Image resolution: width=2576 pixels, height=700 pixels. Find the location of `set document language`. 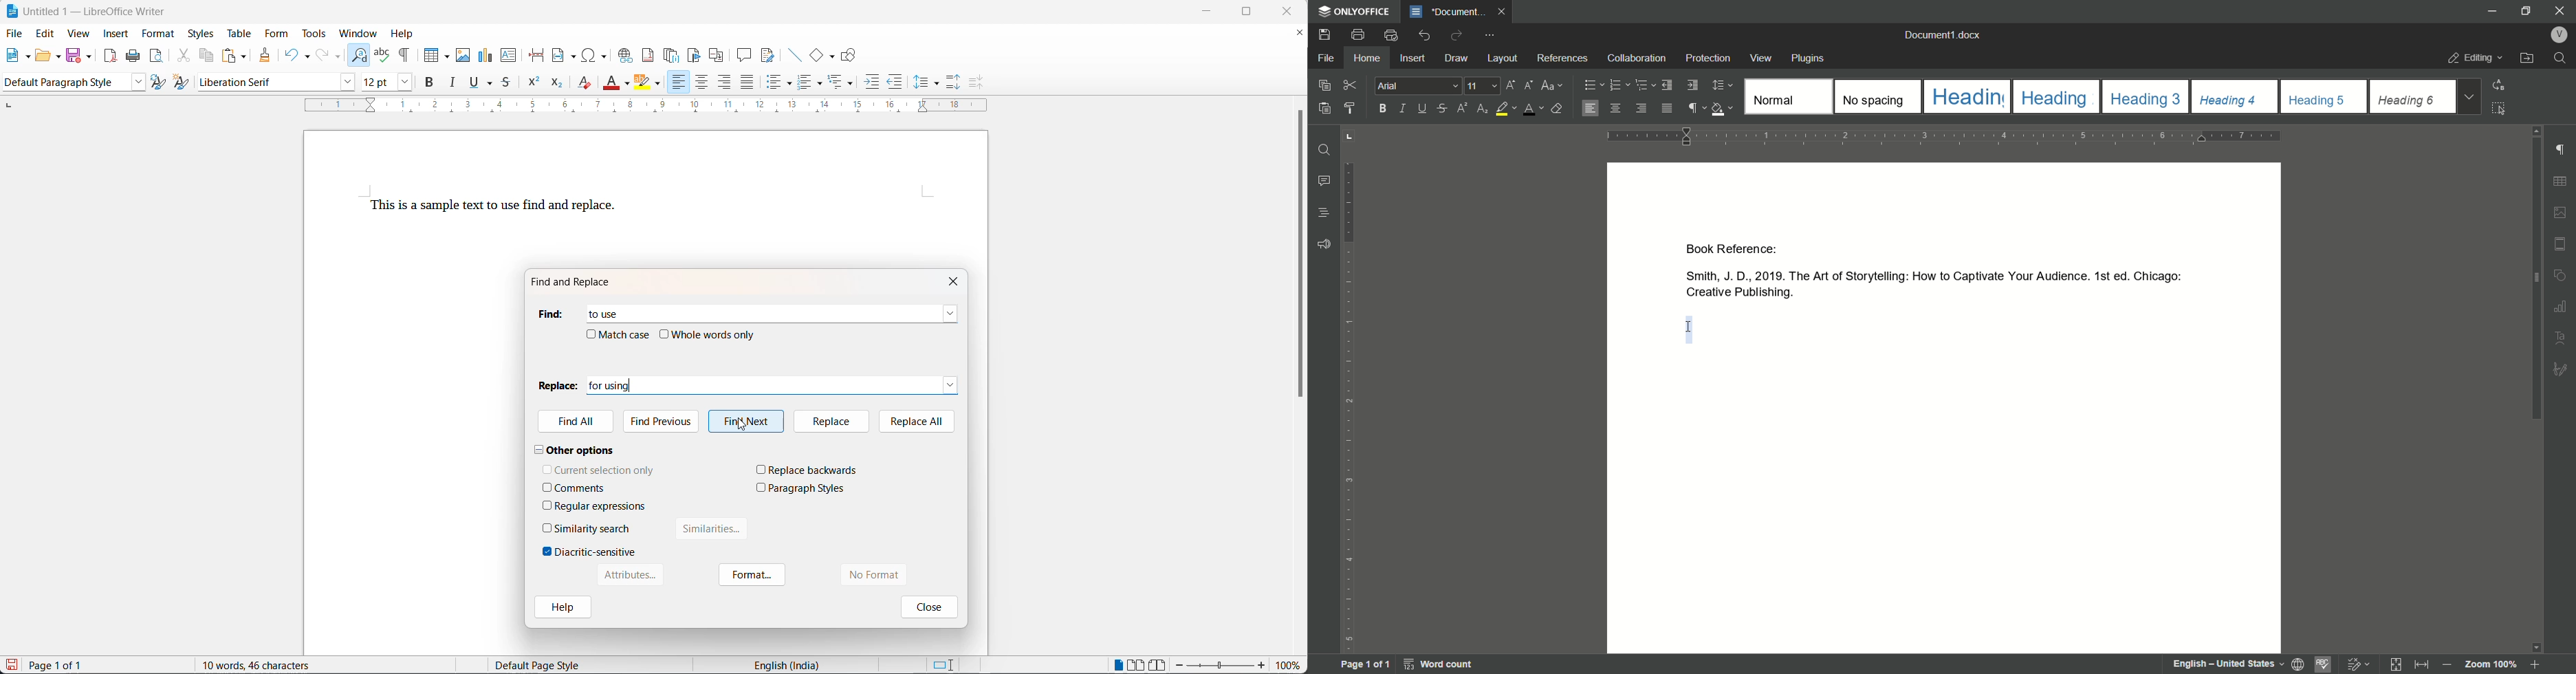

set document language is located at coordinates (2298, 663).